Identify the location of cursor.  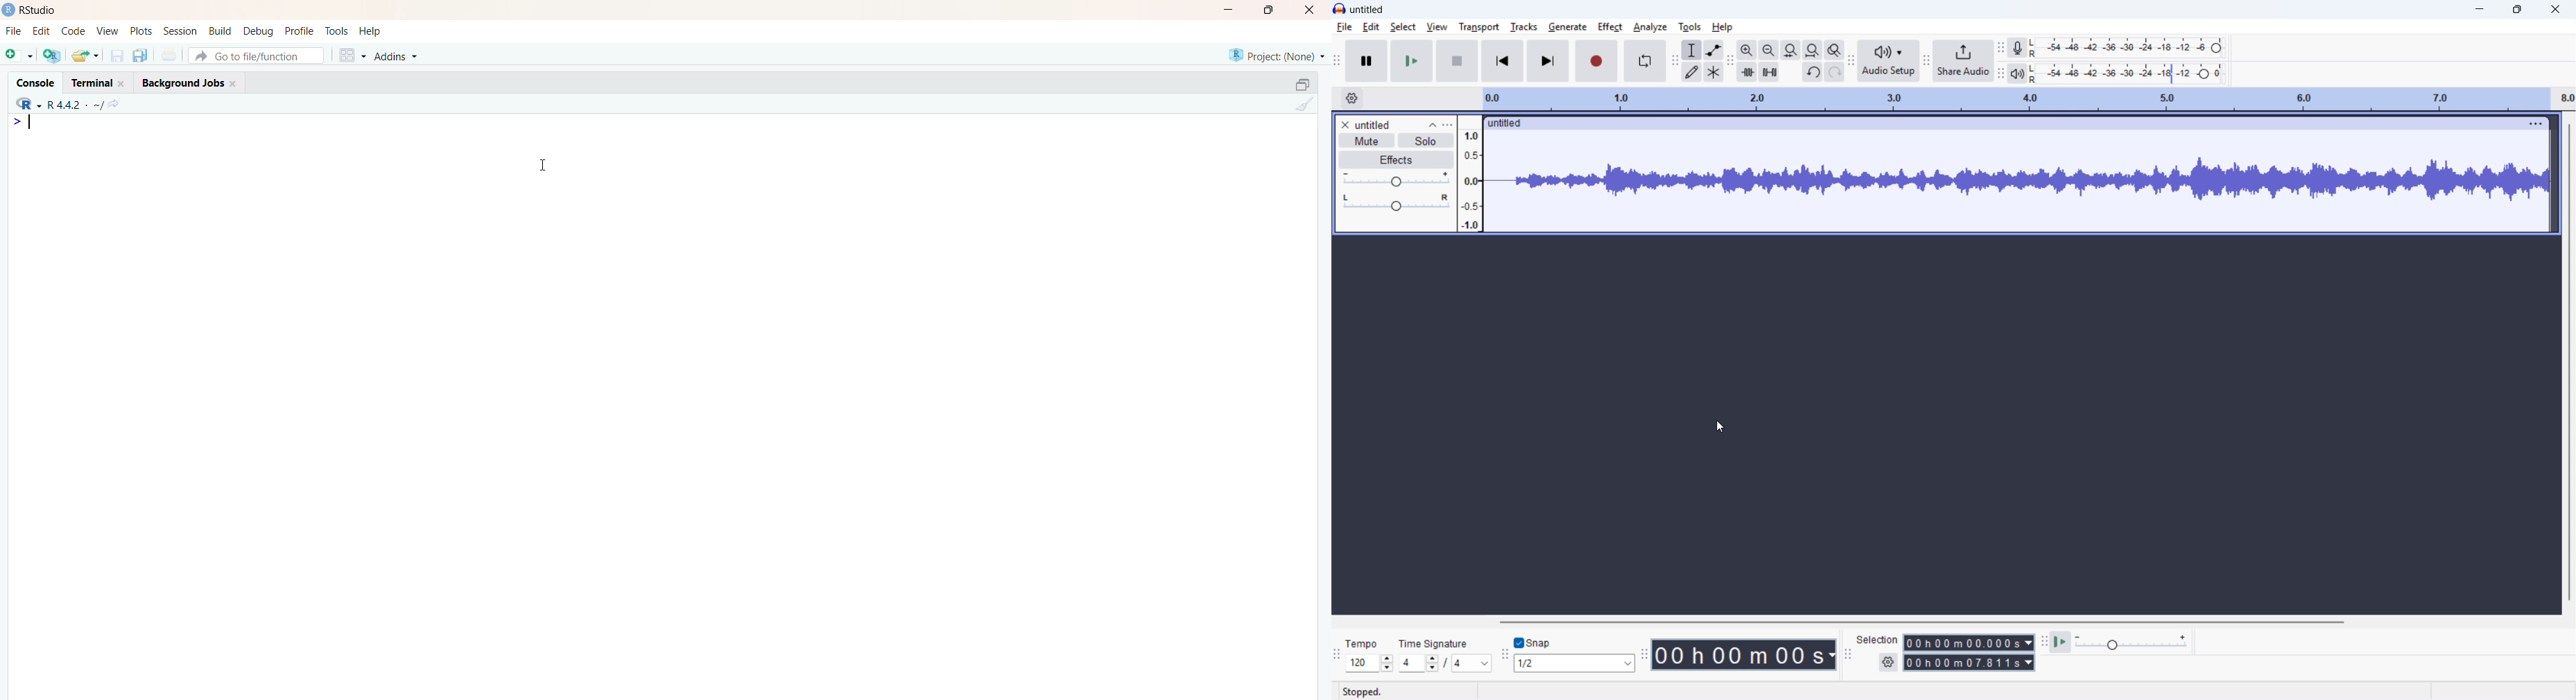
(544, 165).